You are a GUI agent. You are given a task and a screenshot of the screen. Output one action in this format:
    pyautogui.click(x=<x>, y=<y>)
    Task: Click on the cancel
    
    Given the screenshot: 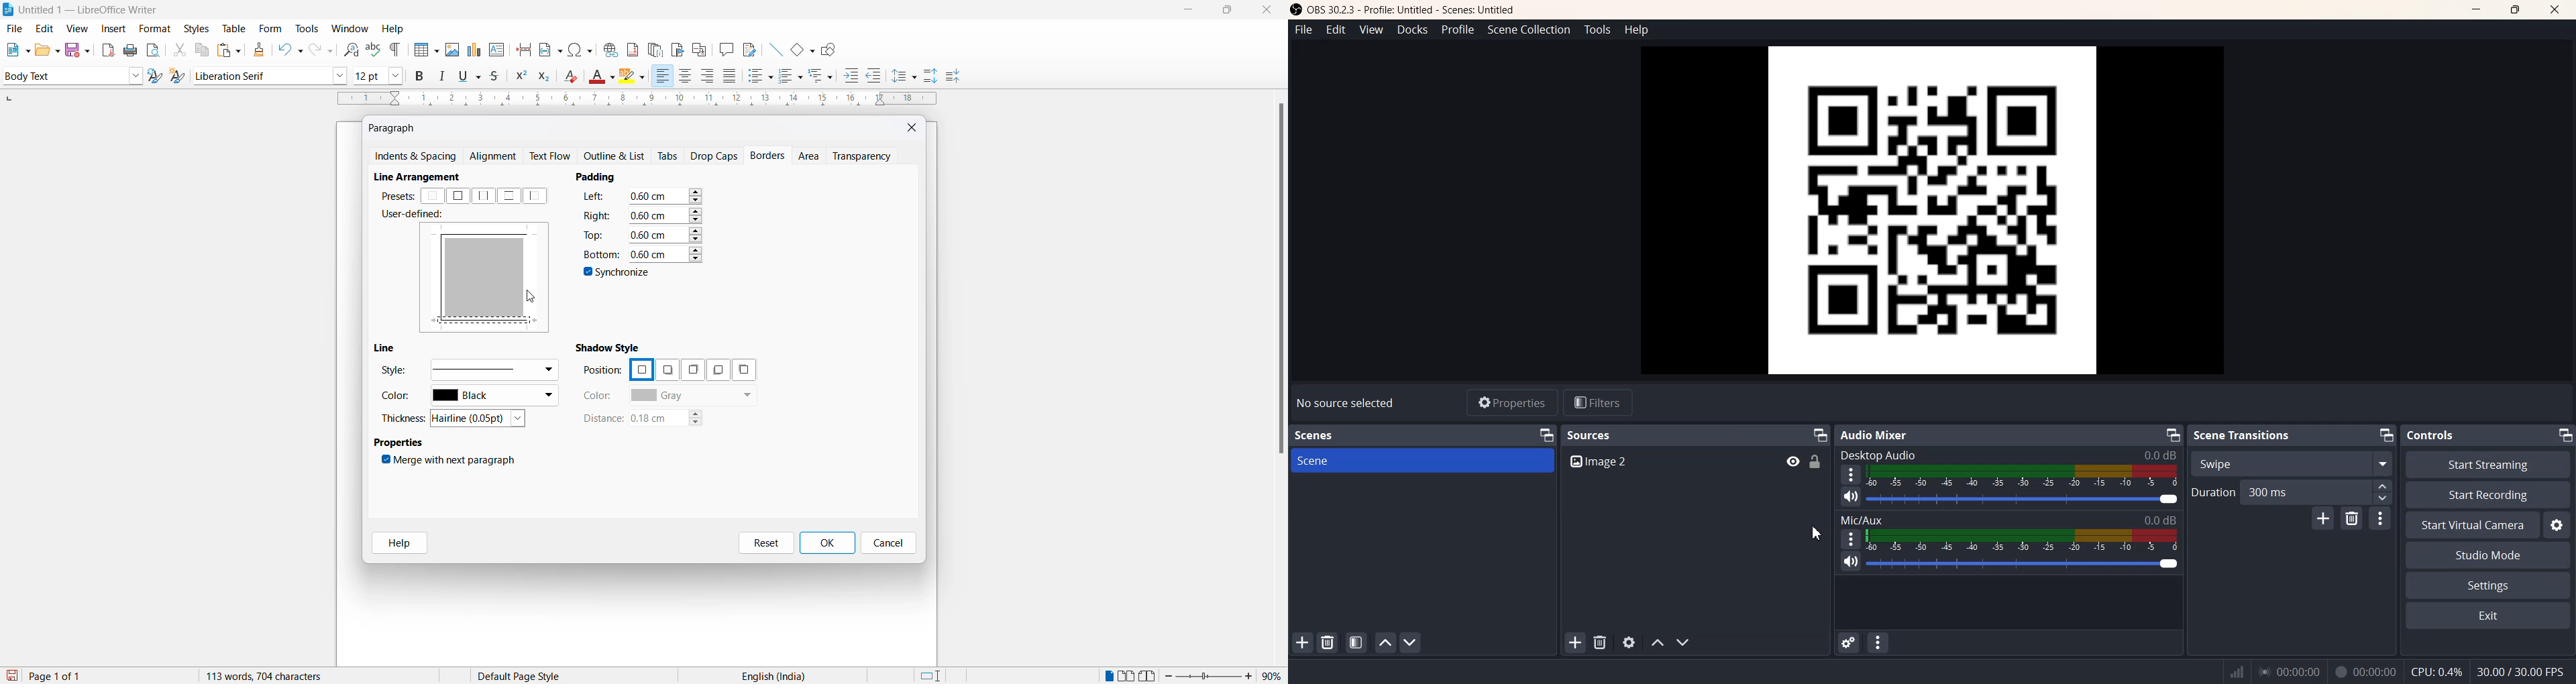 What is the action you would take?
    pyautogui.click(x=889, y=543)
    